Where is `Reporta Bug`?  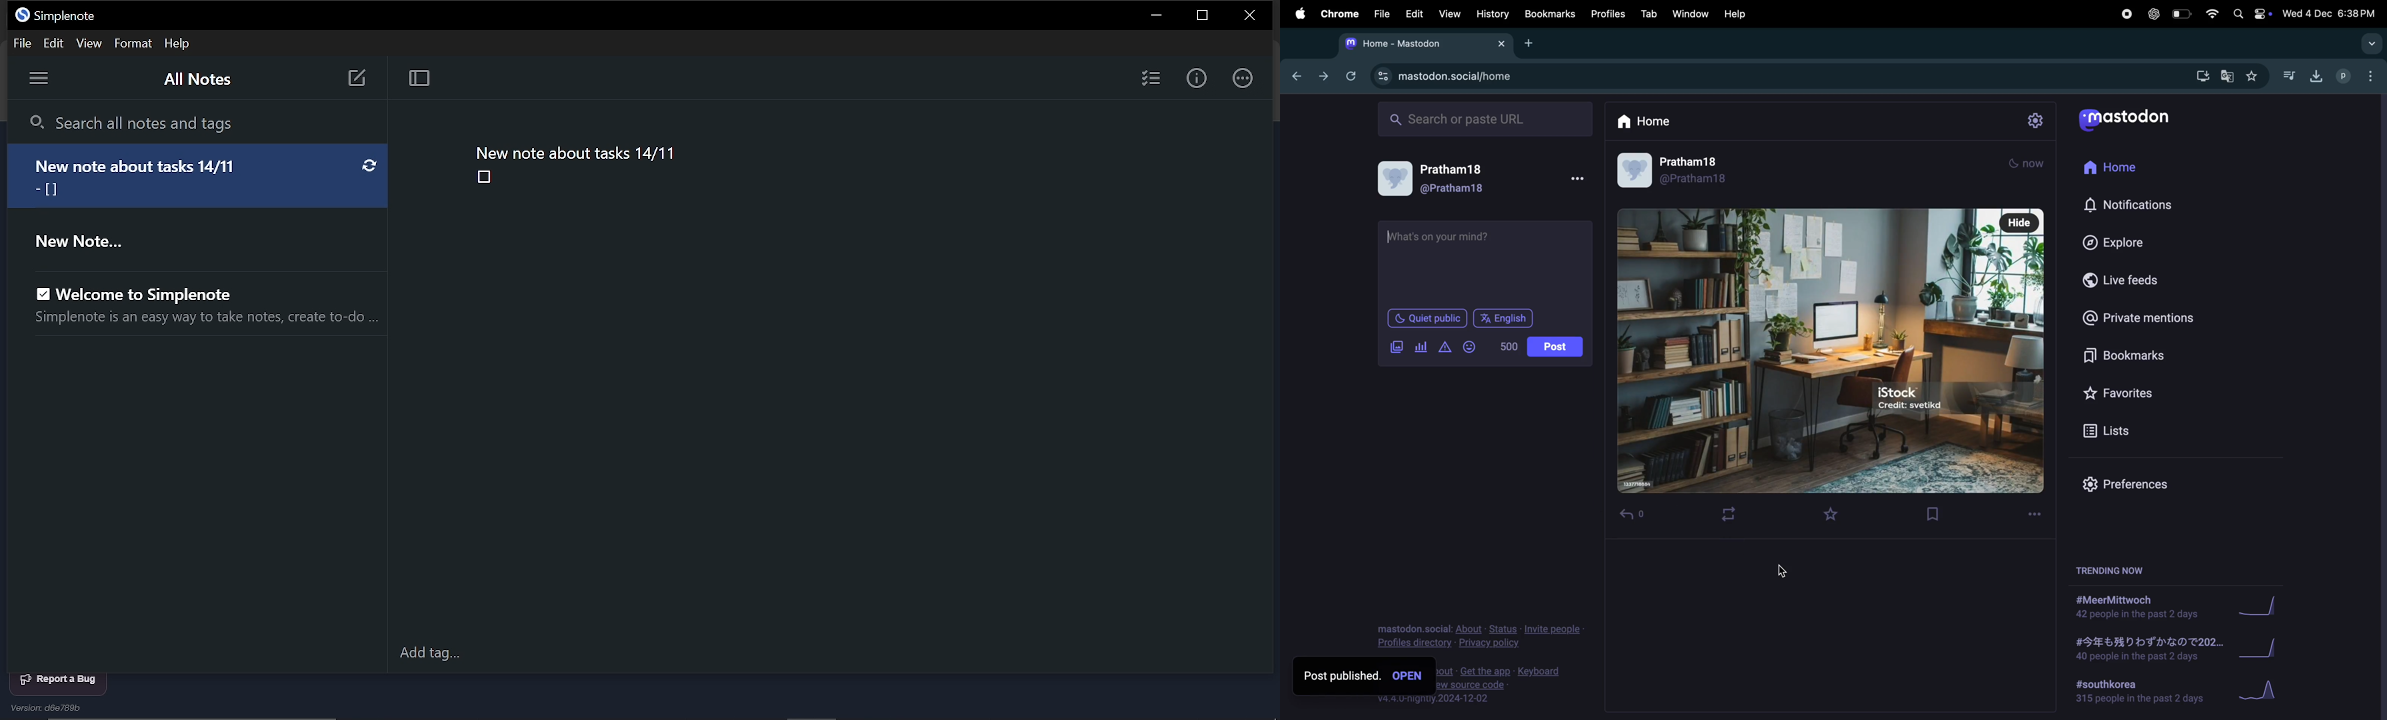 Reporta Bug is located at coordinates (60, 680).